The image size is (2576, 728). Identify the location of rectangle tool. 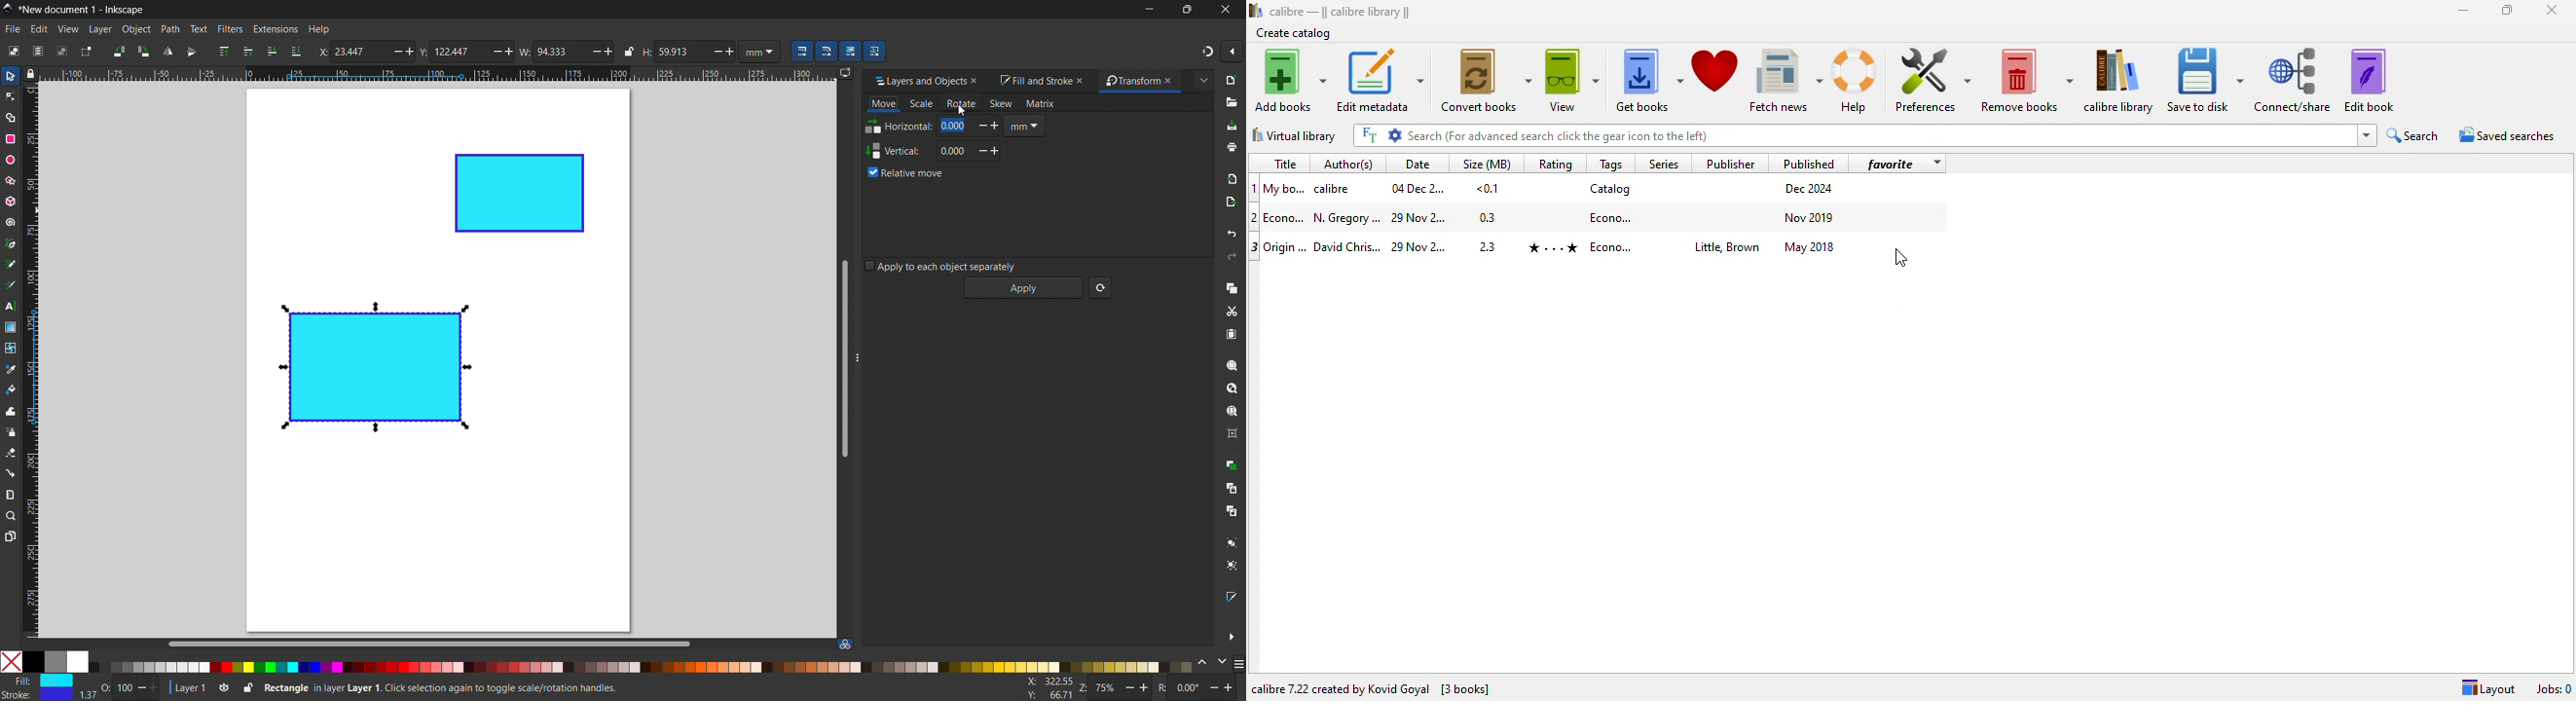
(10, 139).